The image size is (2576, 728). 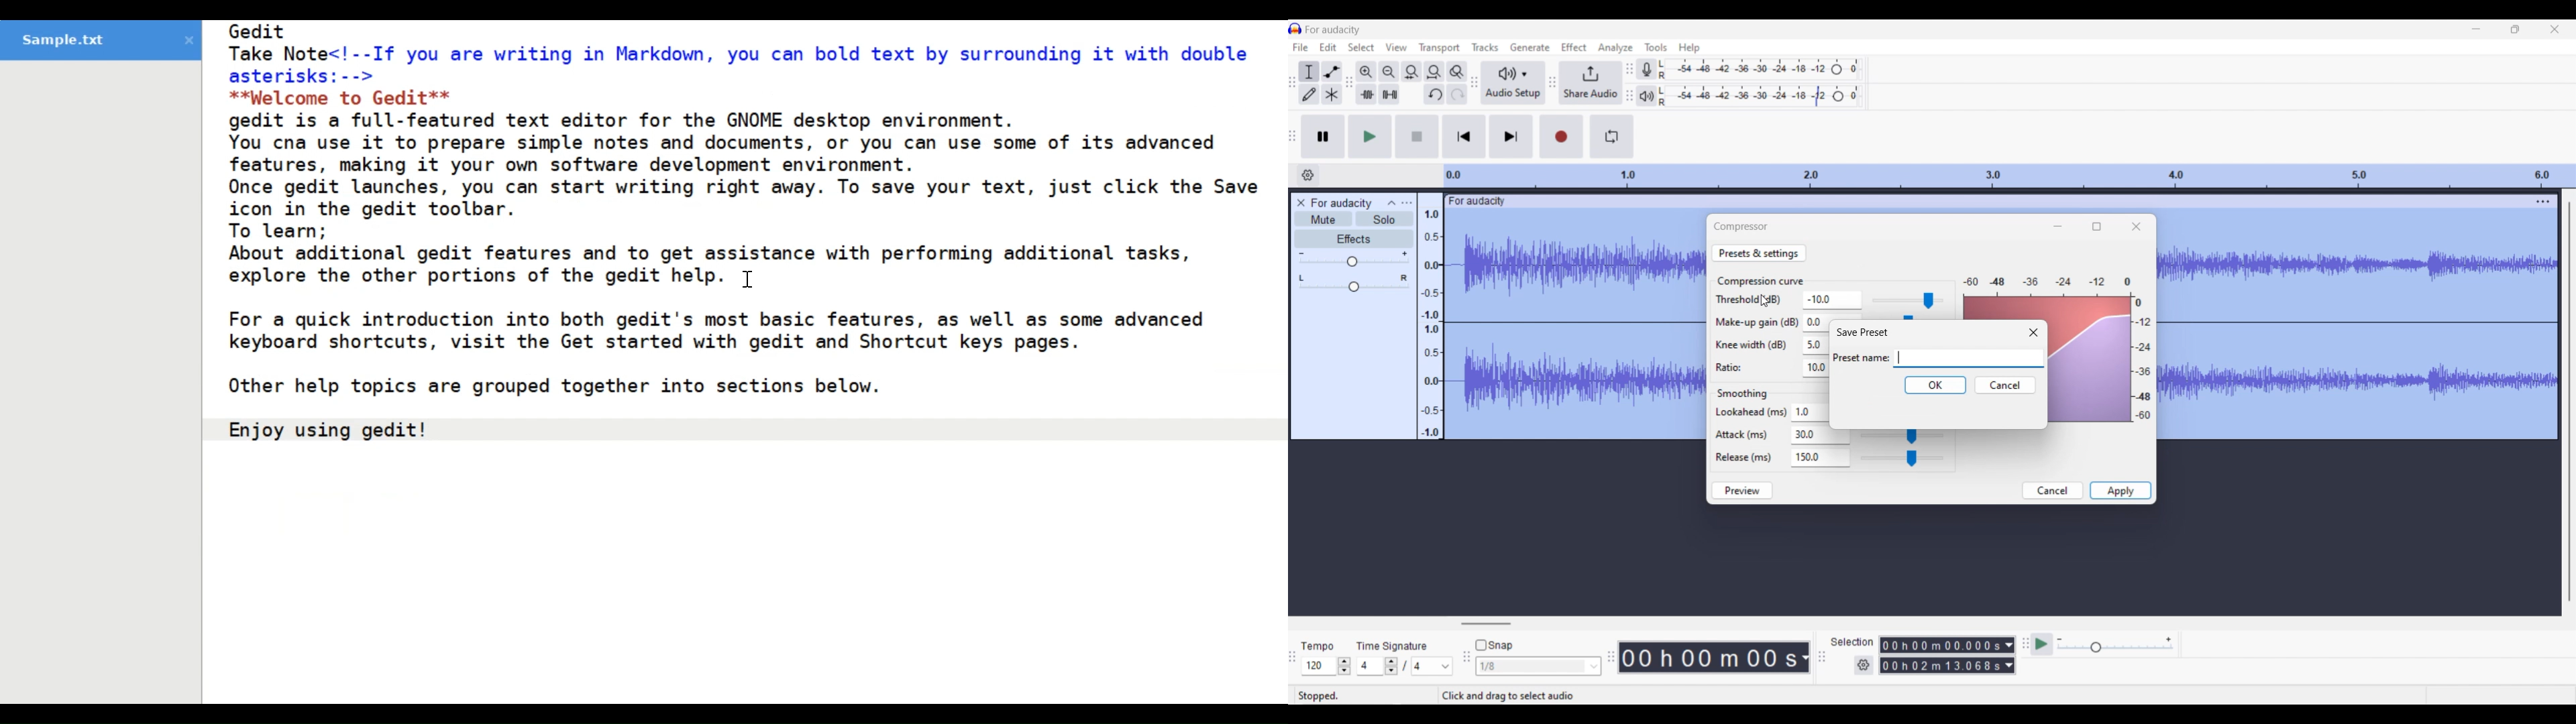 I want to click on Vertical slide bar, so click(x=2570, y=403).